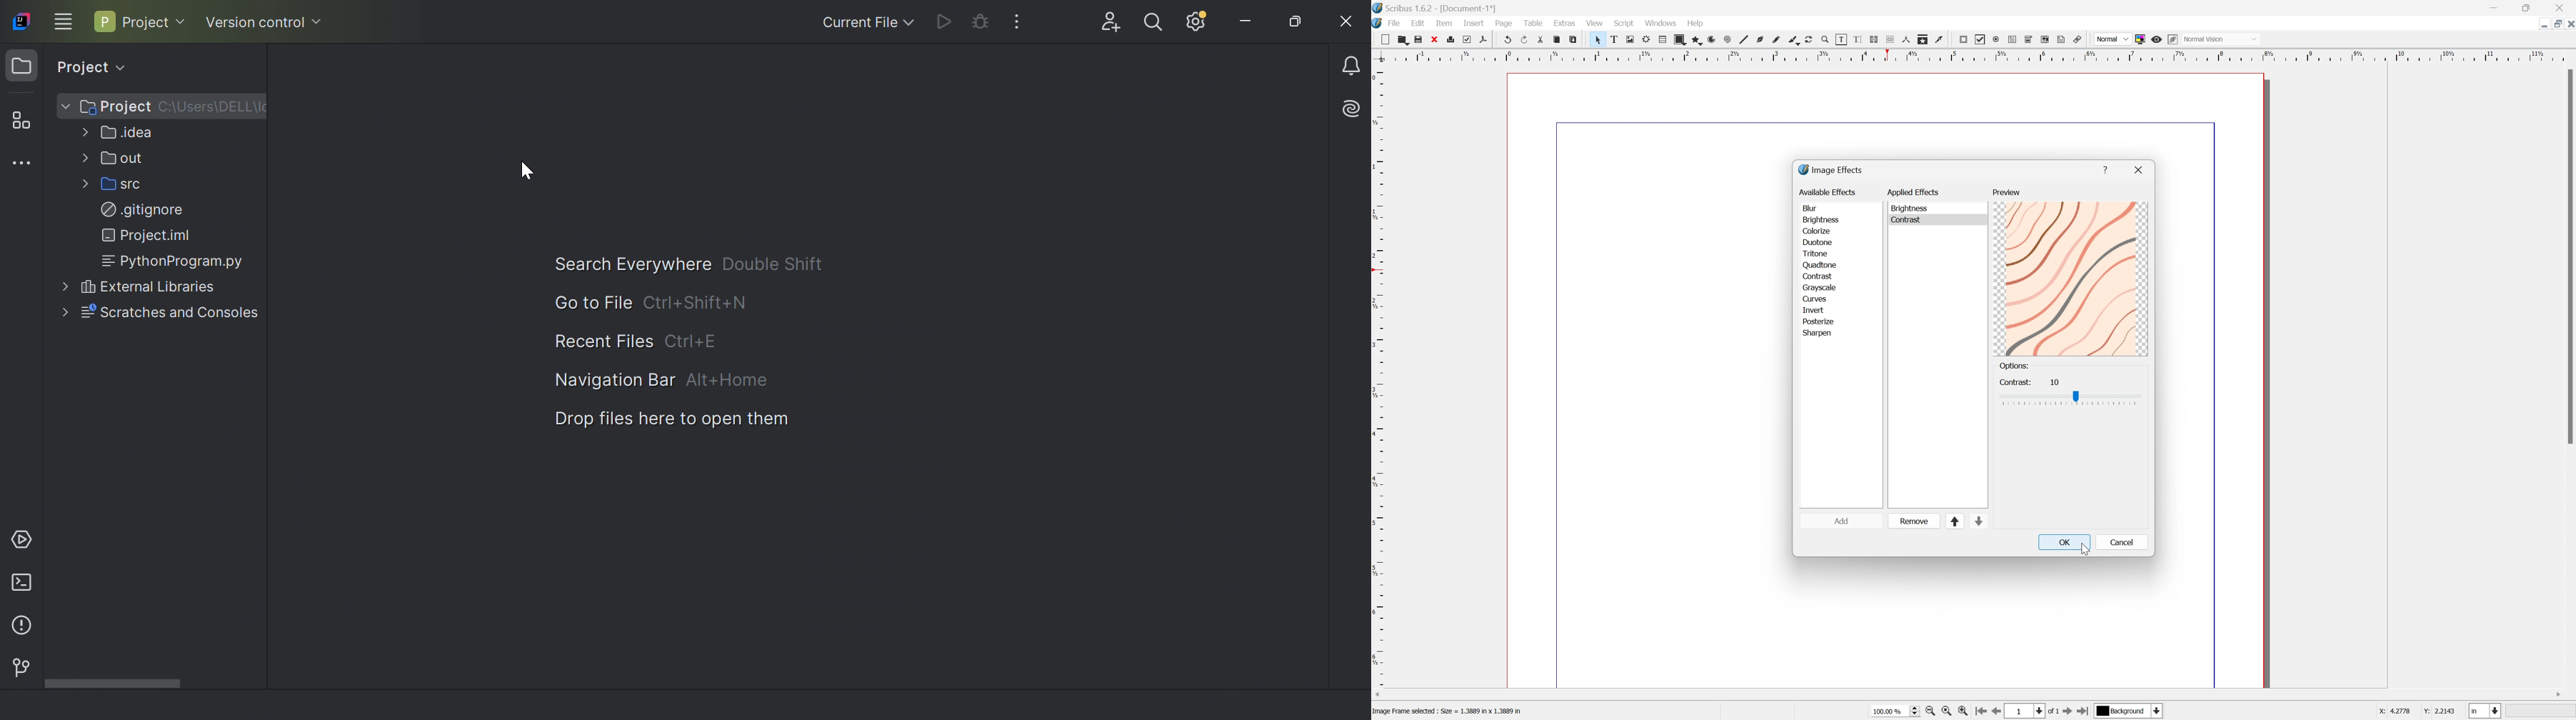  What do you see at coordinates (1818, 230) in the screenshot?
I see `colorize` at bounding box center [1818, 230].